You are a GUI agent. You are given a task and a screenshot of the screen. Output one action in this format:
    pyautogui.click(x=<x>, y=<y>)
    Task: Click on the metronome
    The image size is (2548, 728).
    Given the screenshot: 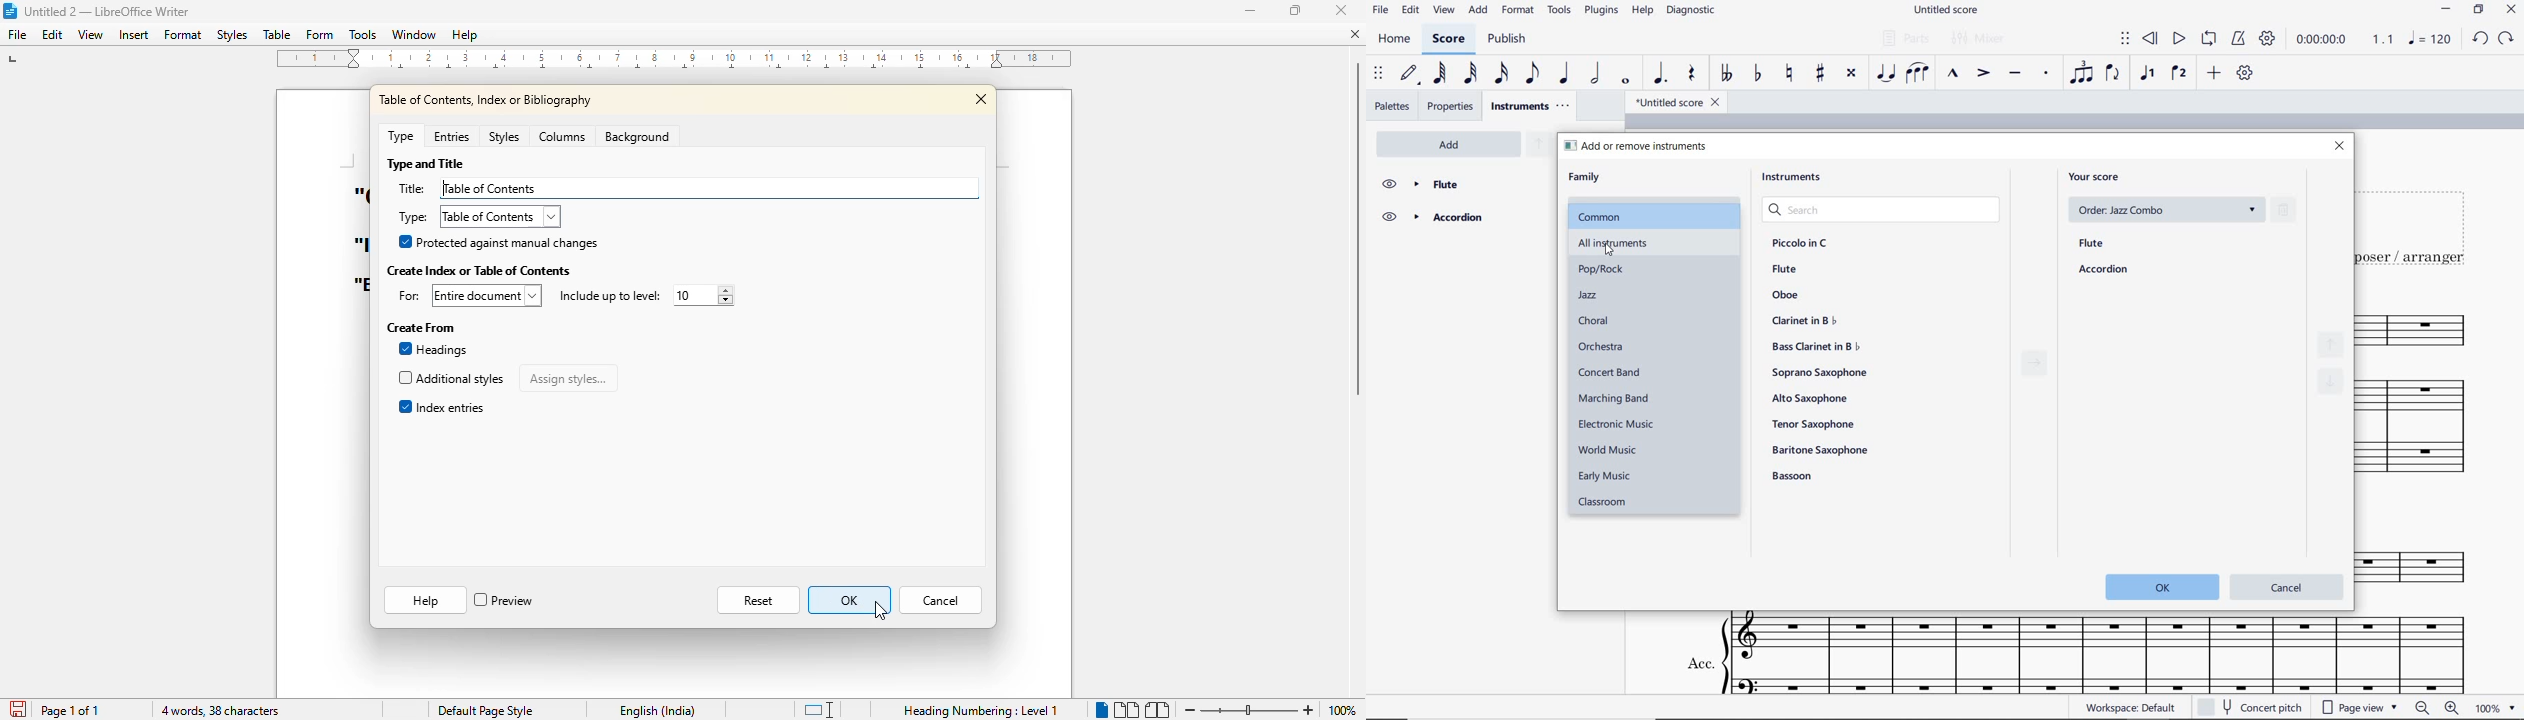 What is the action you would take?
    pyautogui.click(x=2238, y=39)
    